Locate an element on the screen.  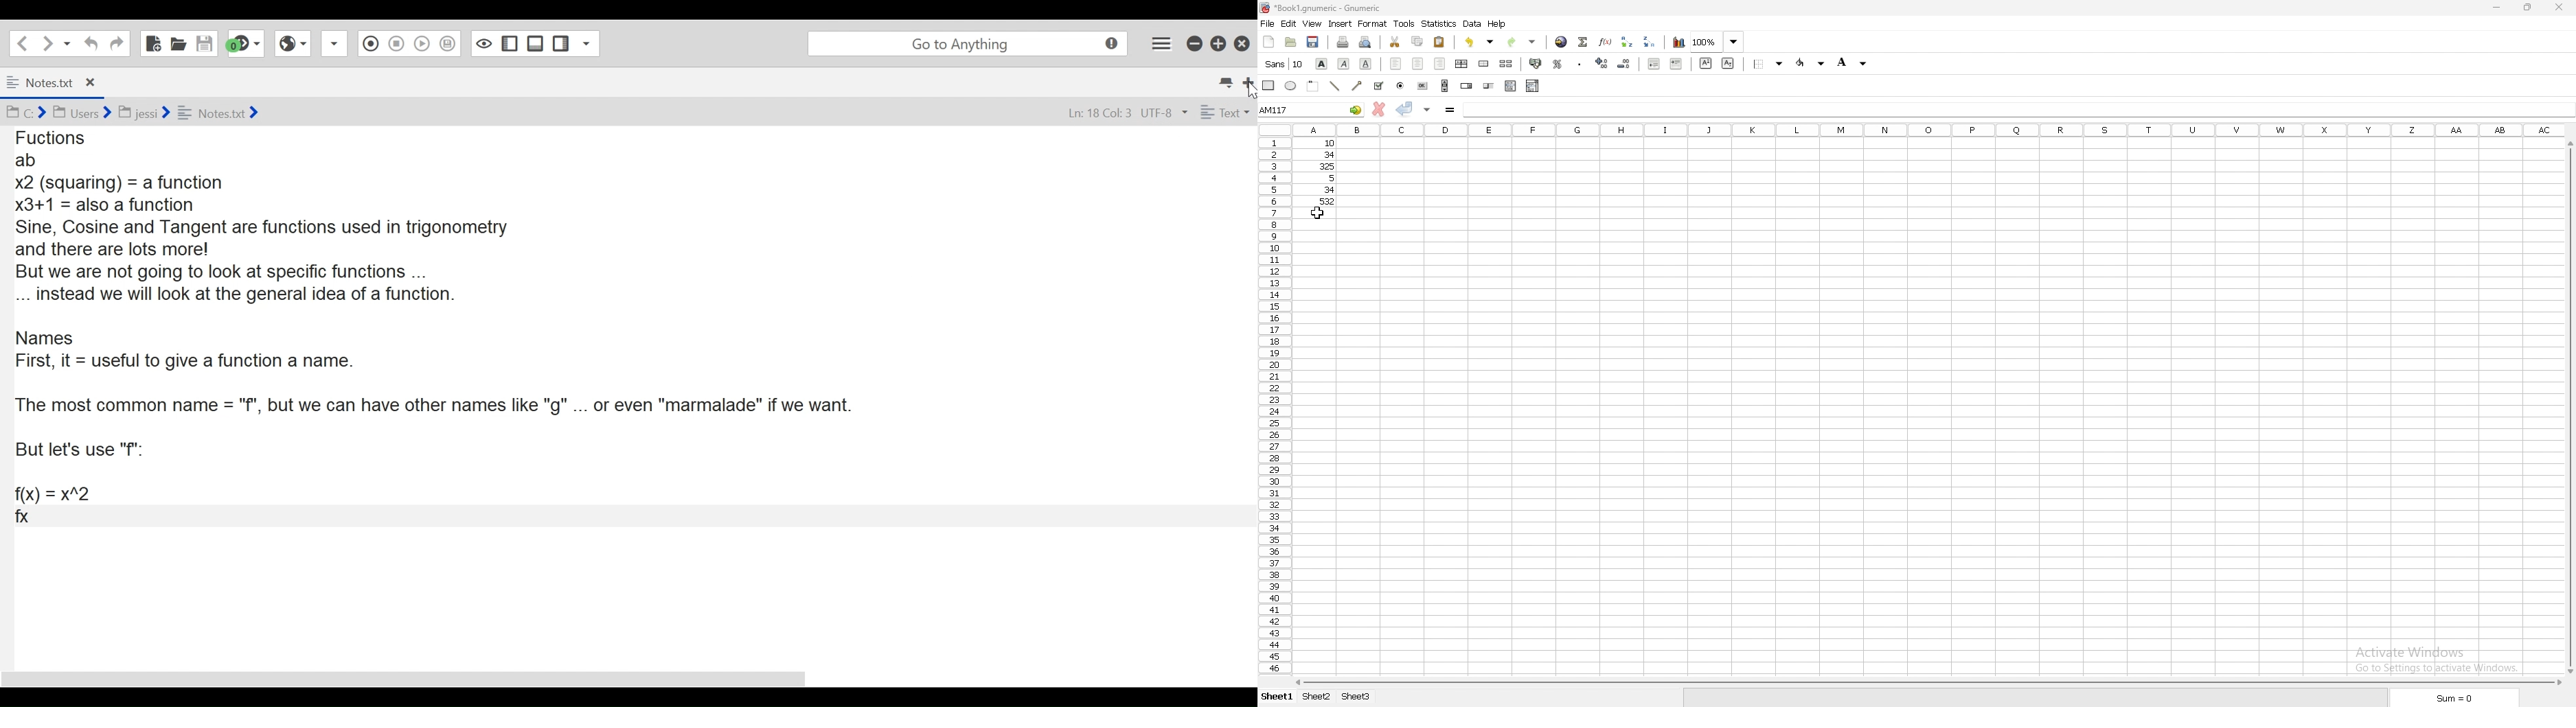
AM117 is located at coordinates (1312, 109).